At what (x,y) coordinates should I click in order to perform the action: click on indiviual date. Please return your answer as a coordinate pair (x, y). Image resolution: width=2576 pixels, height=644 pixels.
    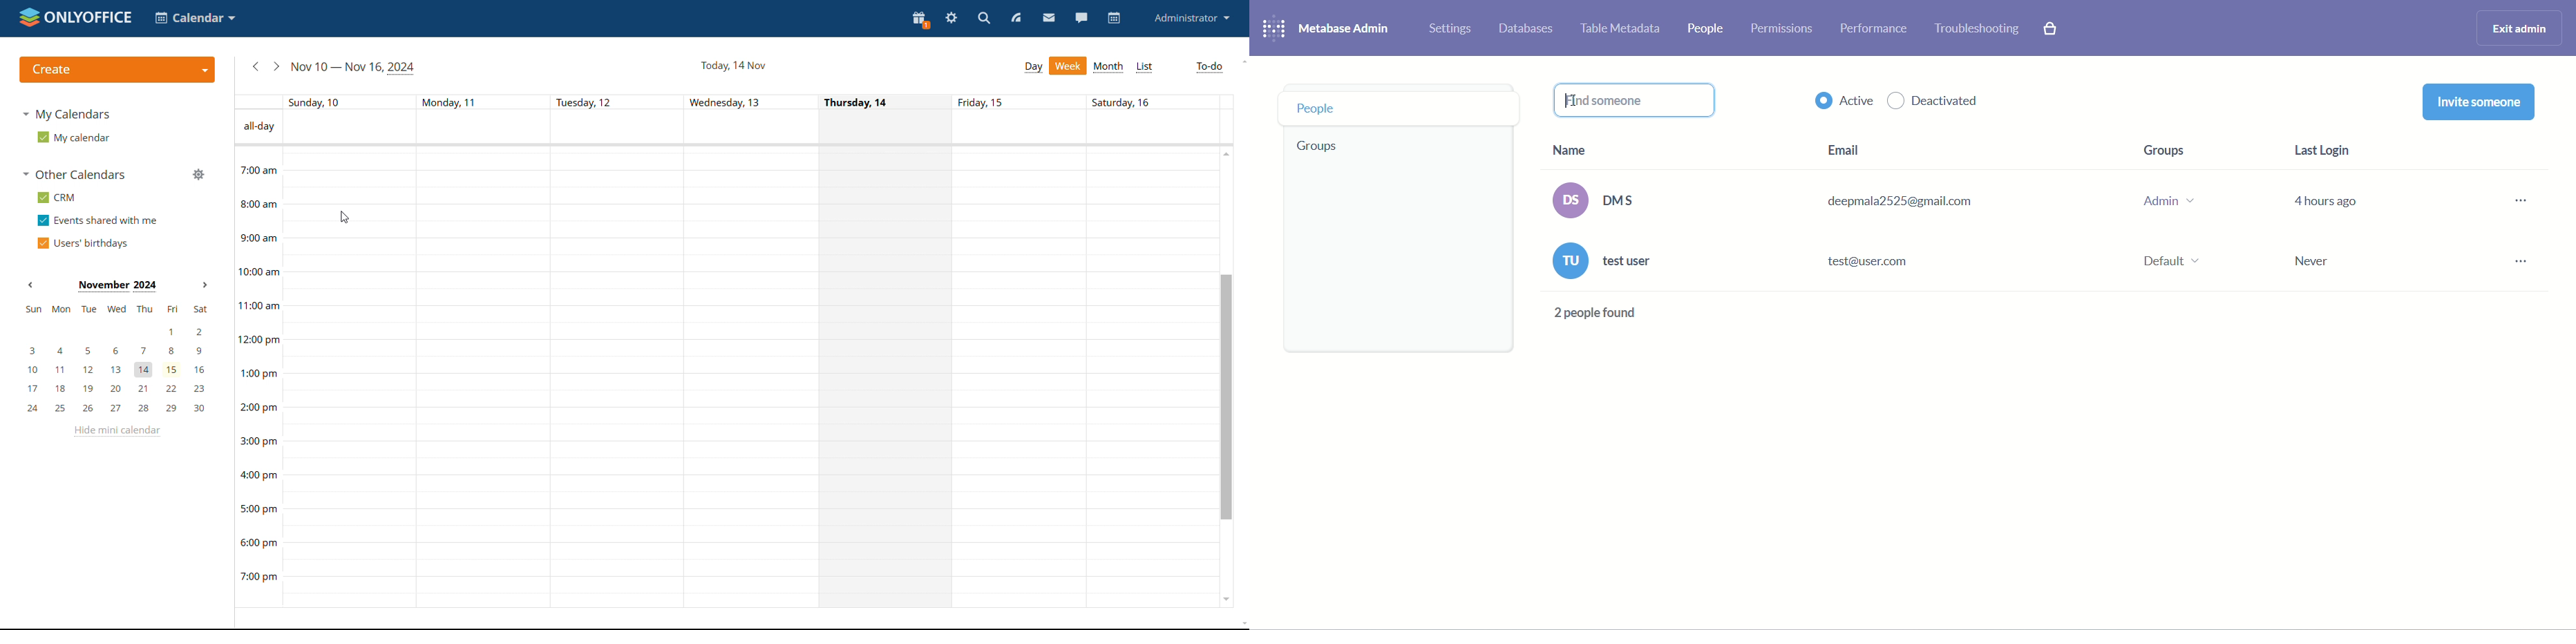
    Looking at the image, I should click on (732, 102).